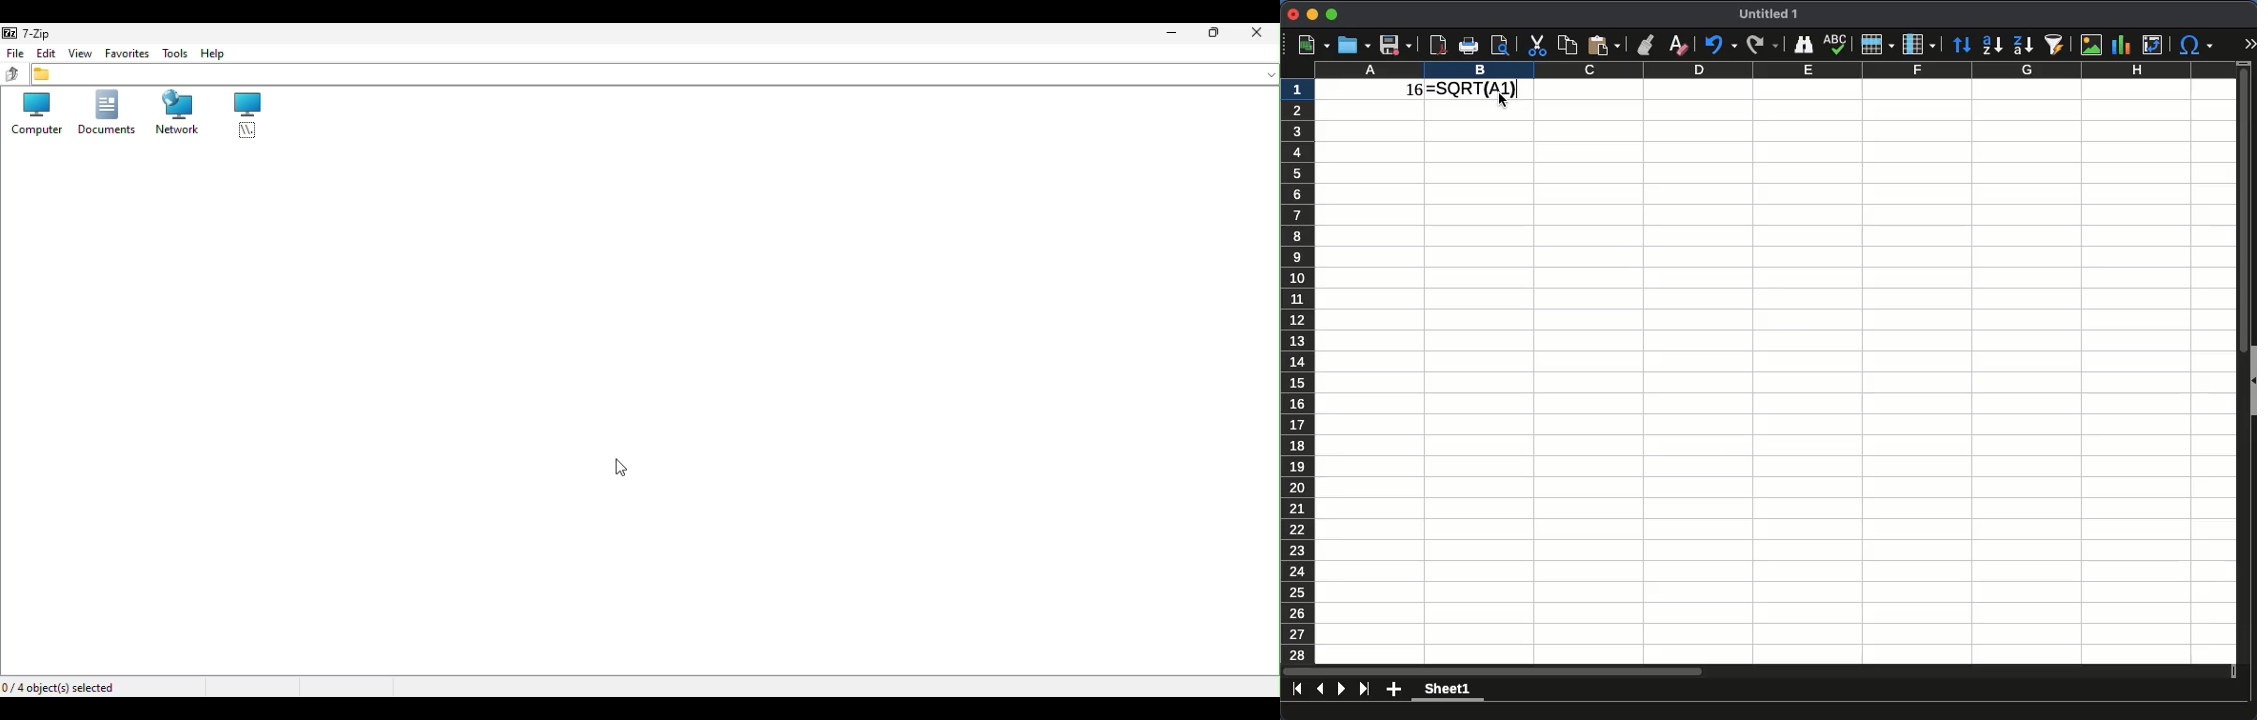 The height and width of the screenshot is (728, 2268). Describe the element at coordinates (1340, 689) in the screenshot. I see `next sheet` at that location.